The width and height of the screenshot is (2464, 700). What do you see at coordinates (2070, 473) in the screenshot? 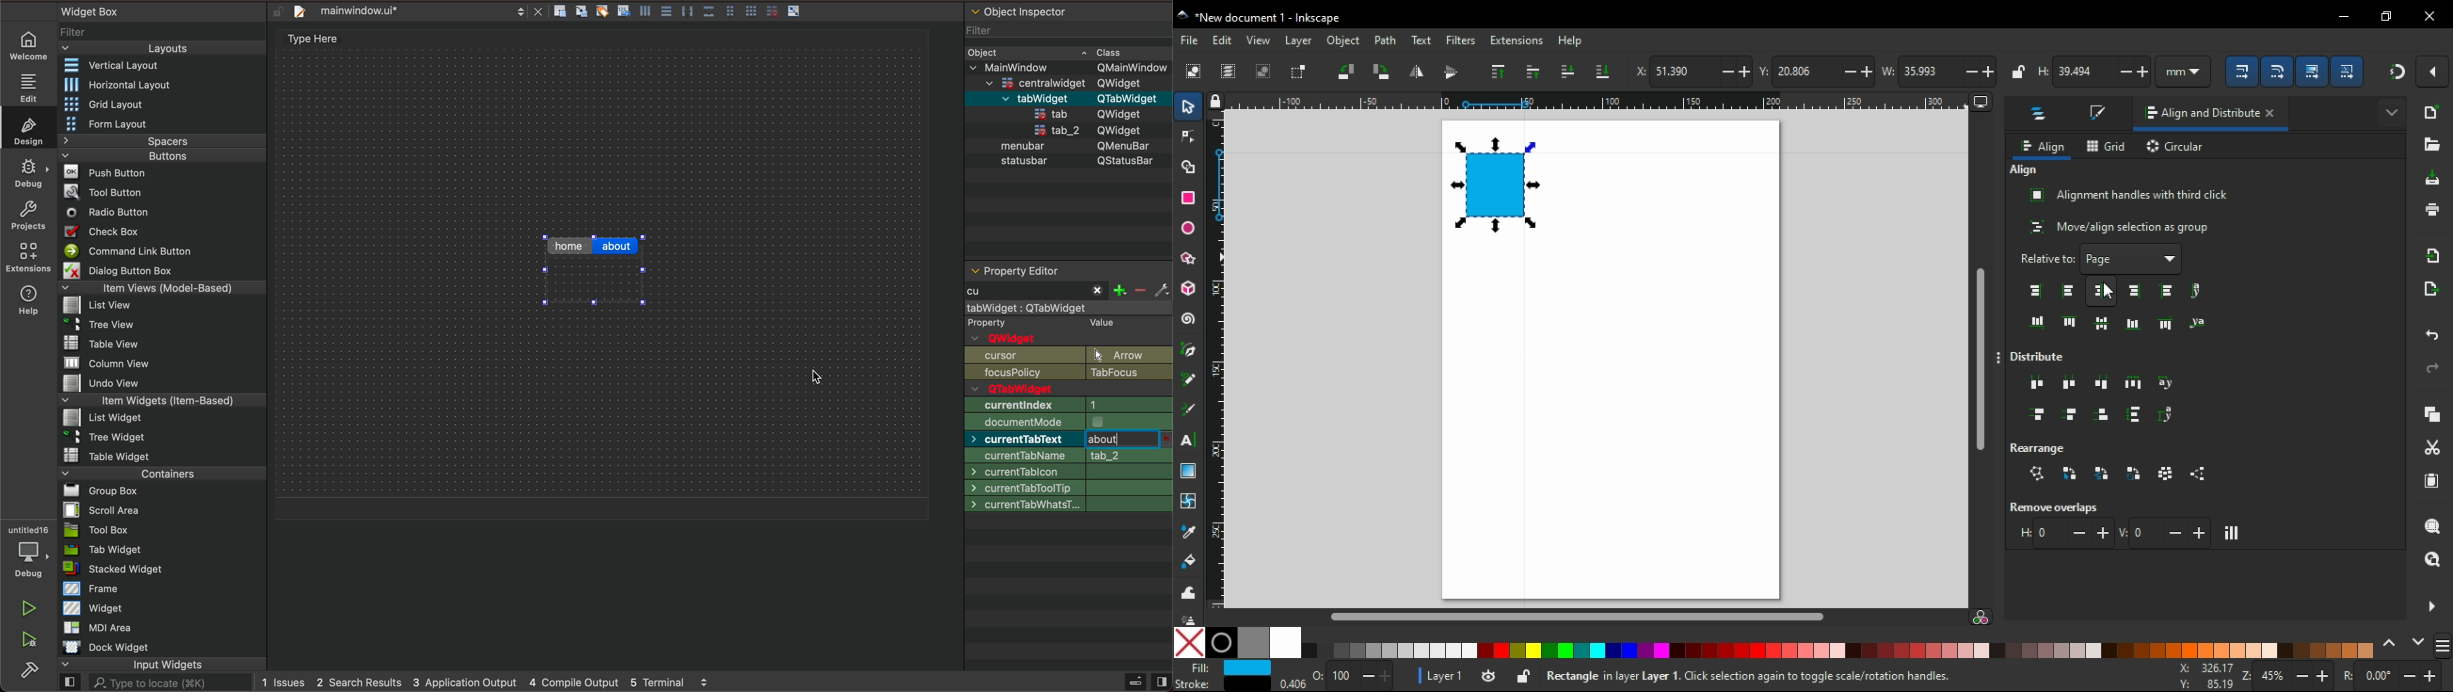
I see `exchange positions of selected objects - selection order - selection order` at bounding box center [2070, 473].